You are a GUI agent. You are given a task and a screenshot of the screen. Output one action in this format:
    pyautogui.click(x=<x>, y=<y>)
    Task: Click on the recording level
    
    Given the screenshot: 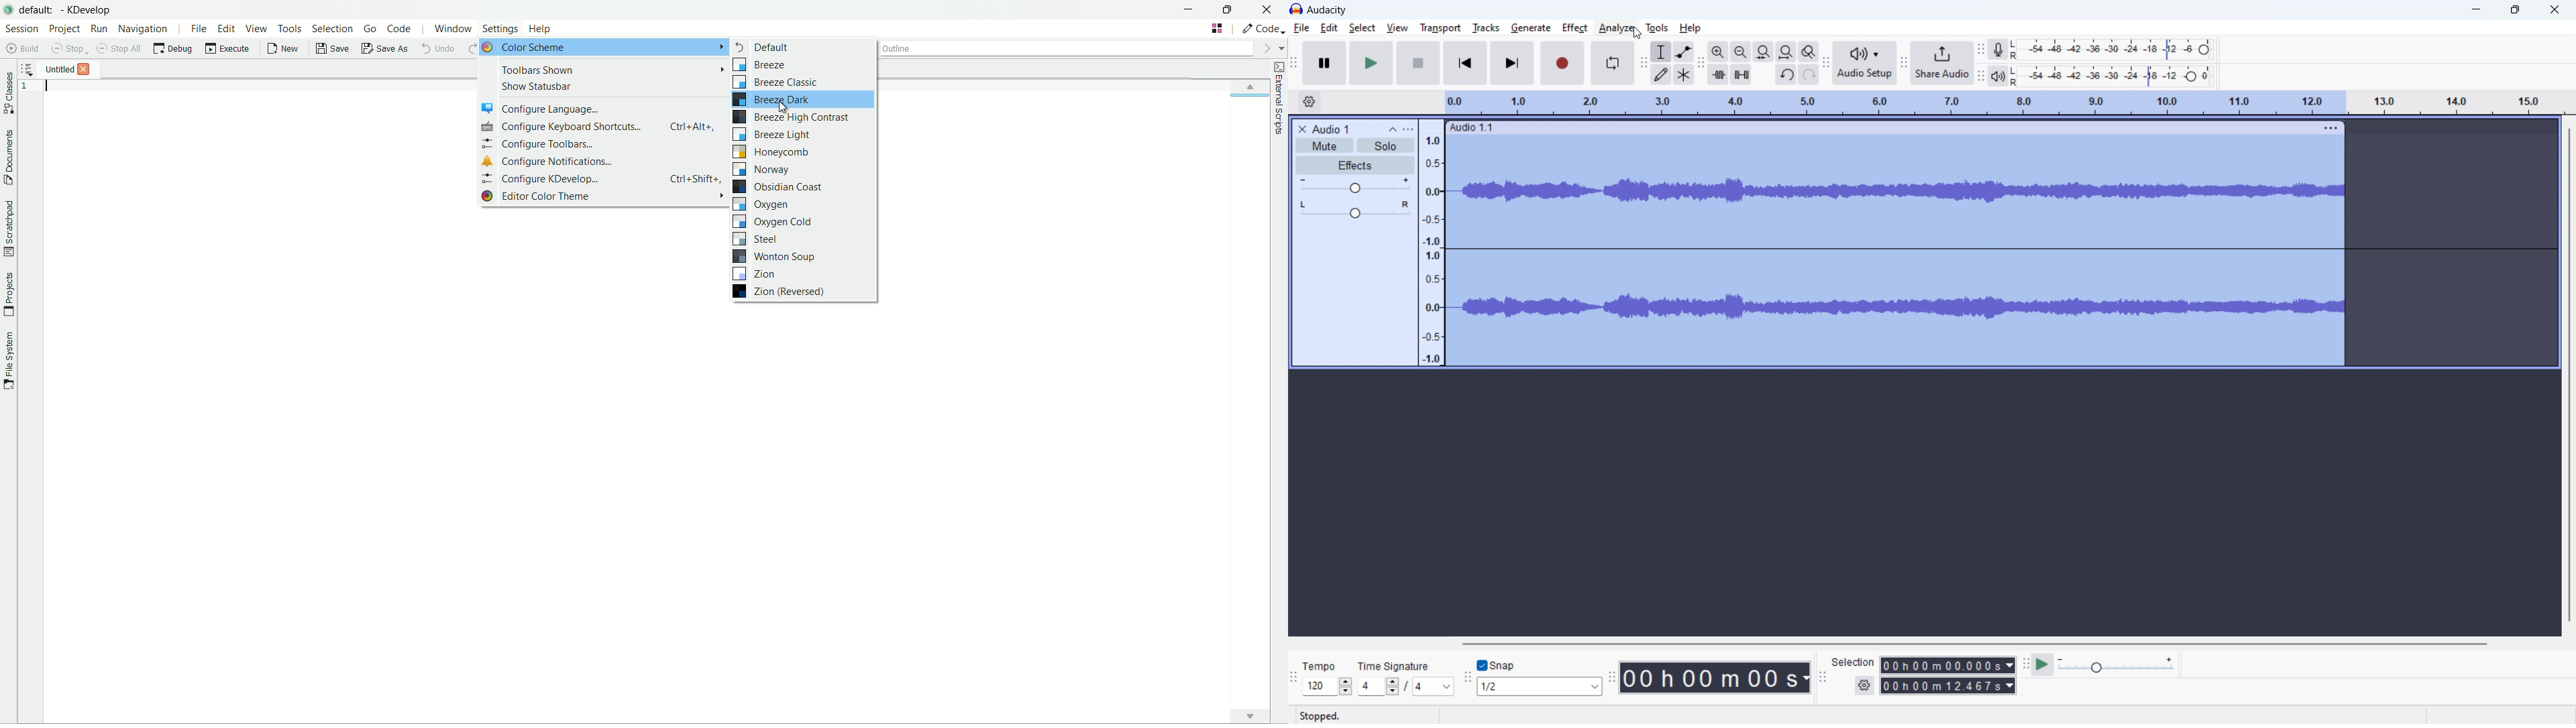 What is the action you would take?
    pyautogui.click(x=2111, y=49)
    